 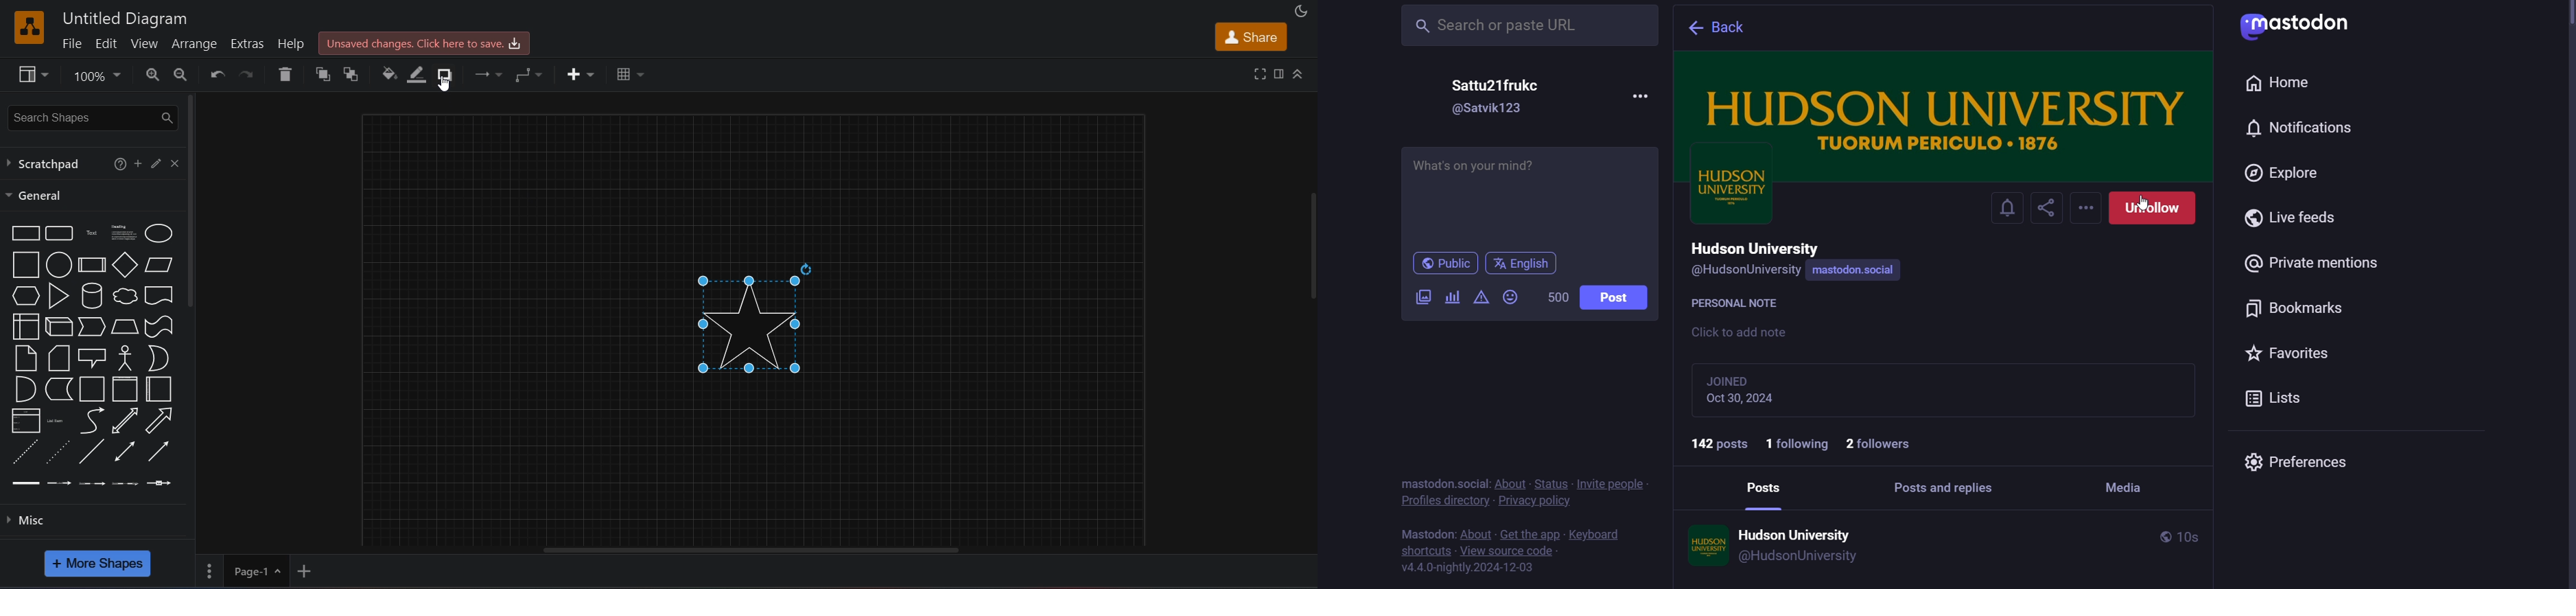 What do you see at coordinates (422, 44) in the screenshot?
I see `click here to save` at bounding box center [422, 44].